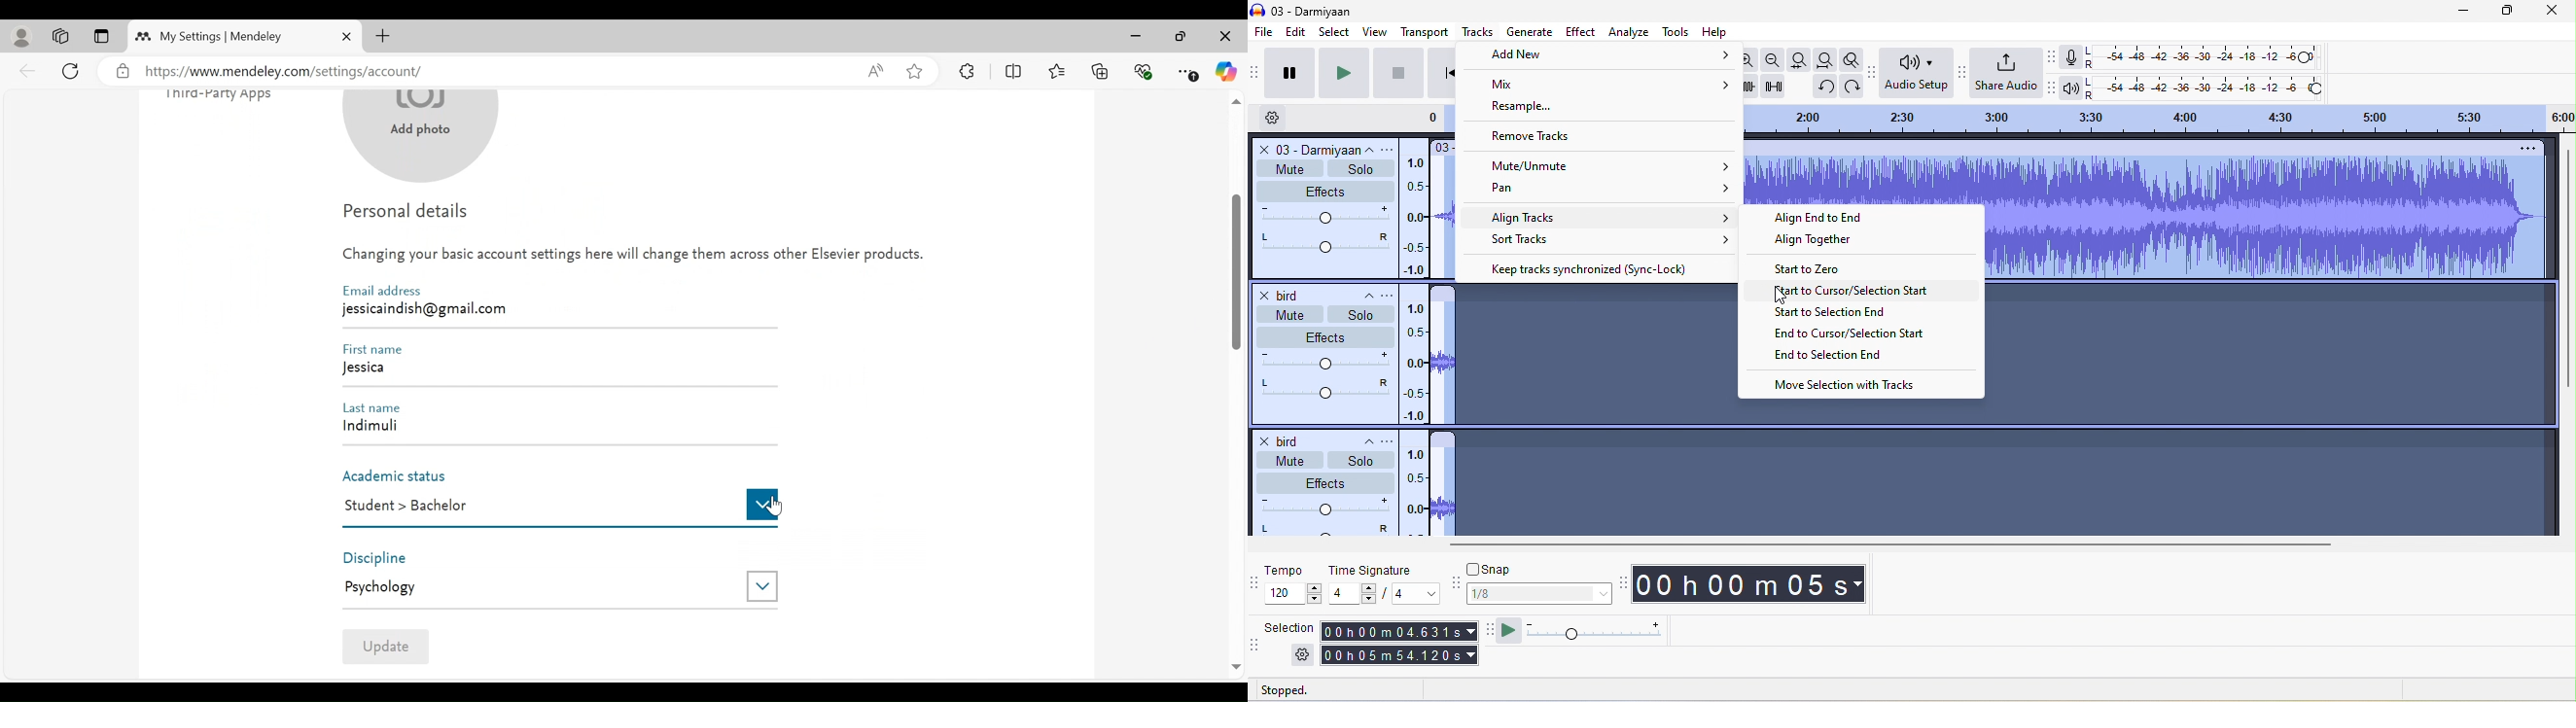 The width and height of the screenshot is (2576, 728). Describe the element at coordinates (1256, 72) in the screenshot. I see `audacity transport toolbar` at that location.